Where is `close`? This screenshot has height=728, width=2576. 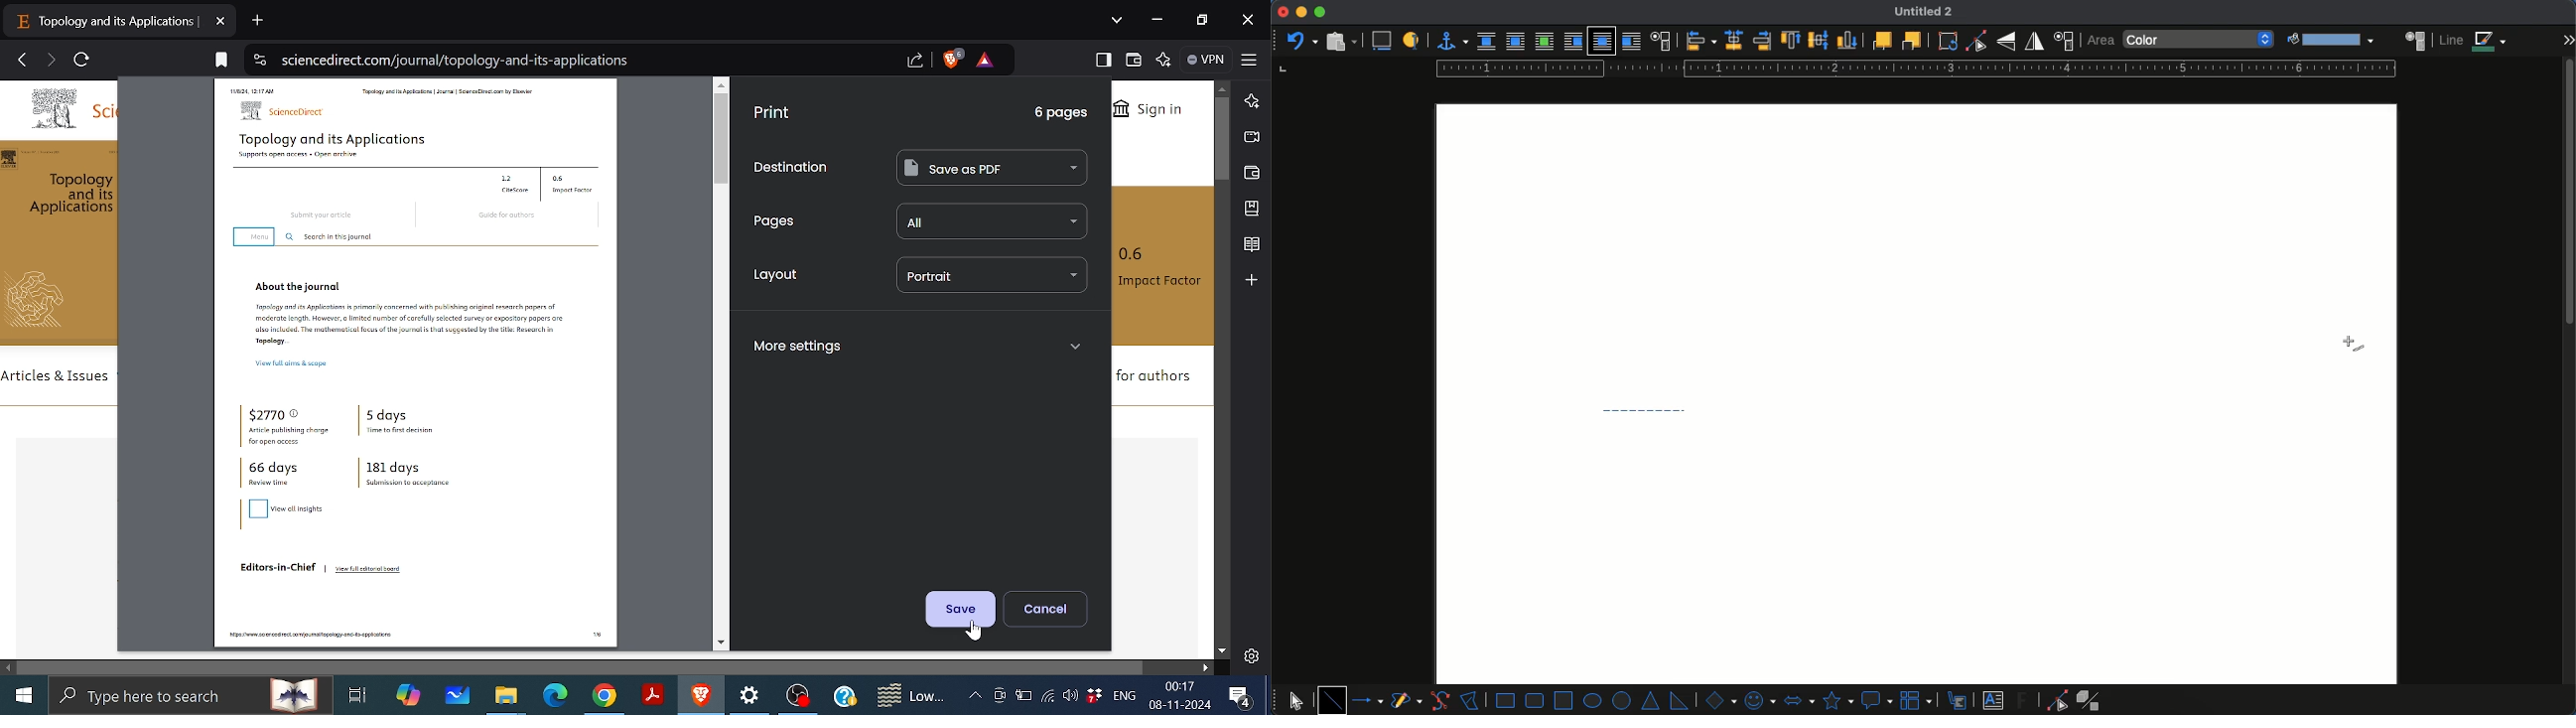 close is located at coordinates (1282, 12).